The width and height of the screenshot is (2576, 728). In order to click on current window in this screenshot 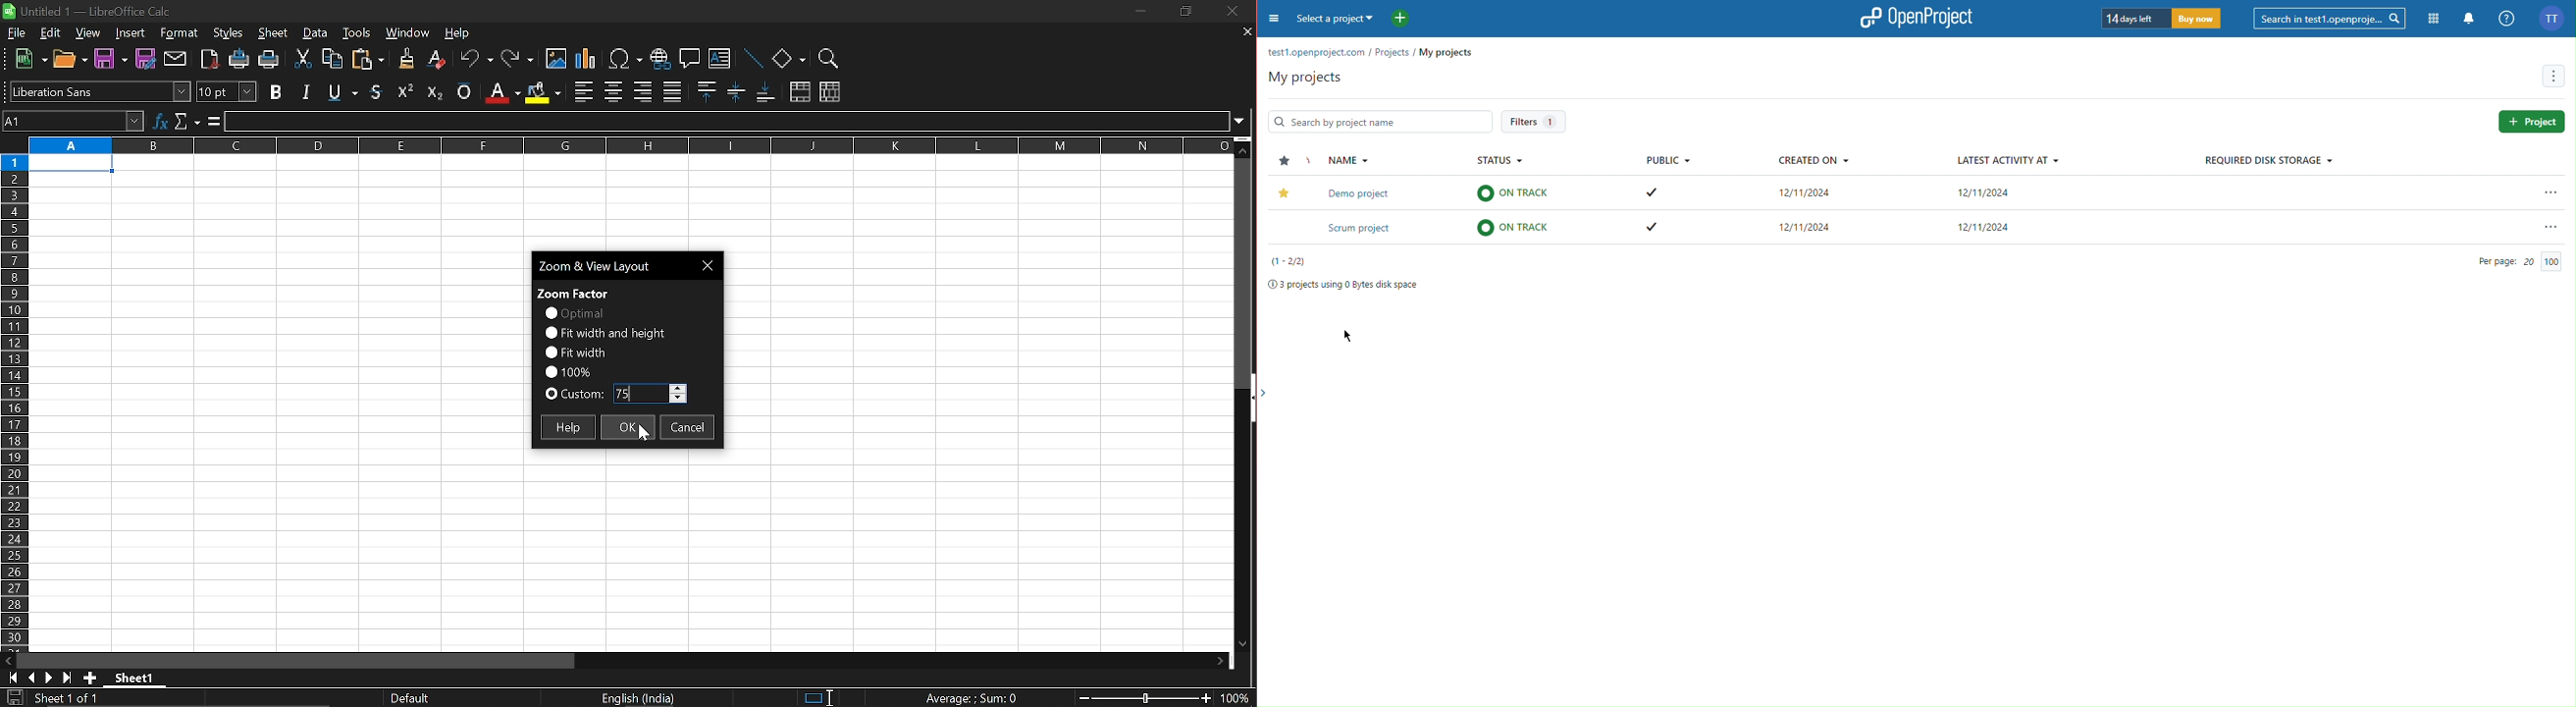, I will do `click(608, 264)`.